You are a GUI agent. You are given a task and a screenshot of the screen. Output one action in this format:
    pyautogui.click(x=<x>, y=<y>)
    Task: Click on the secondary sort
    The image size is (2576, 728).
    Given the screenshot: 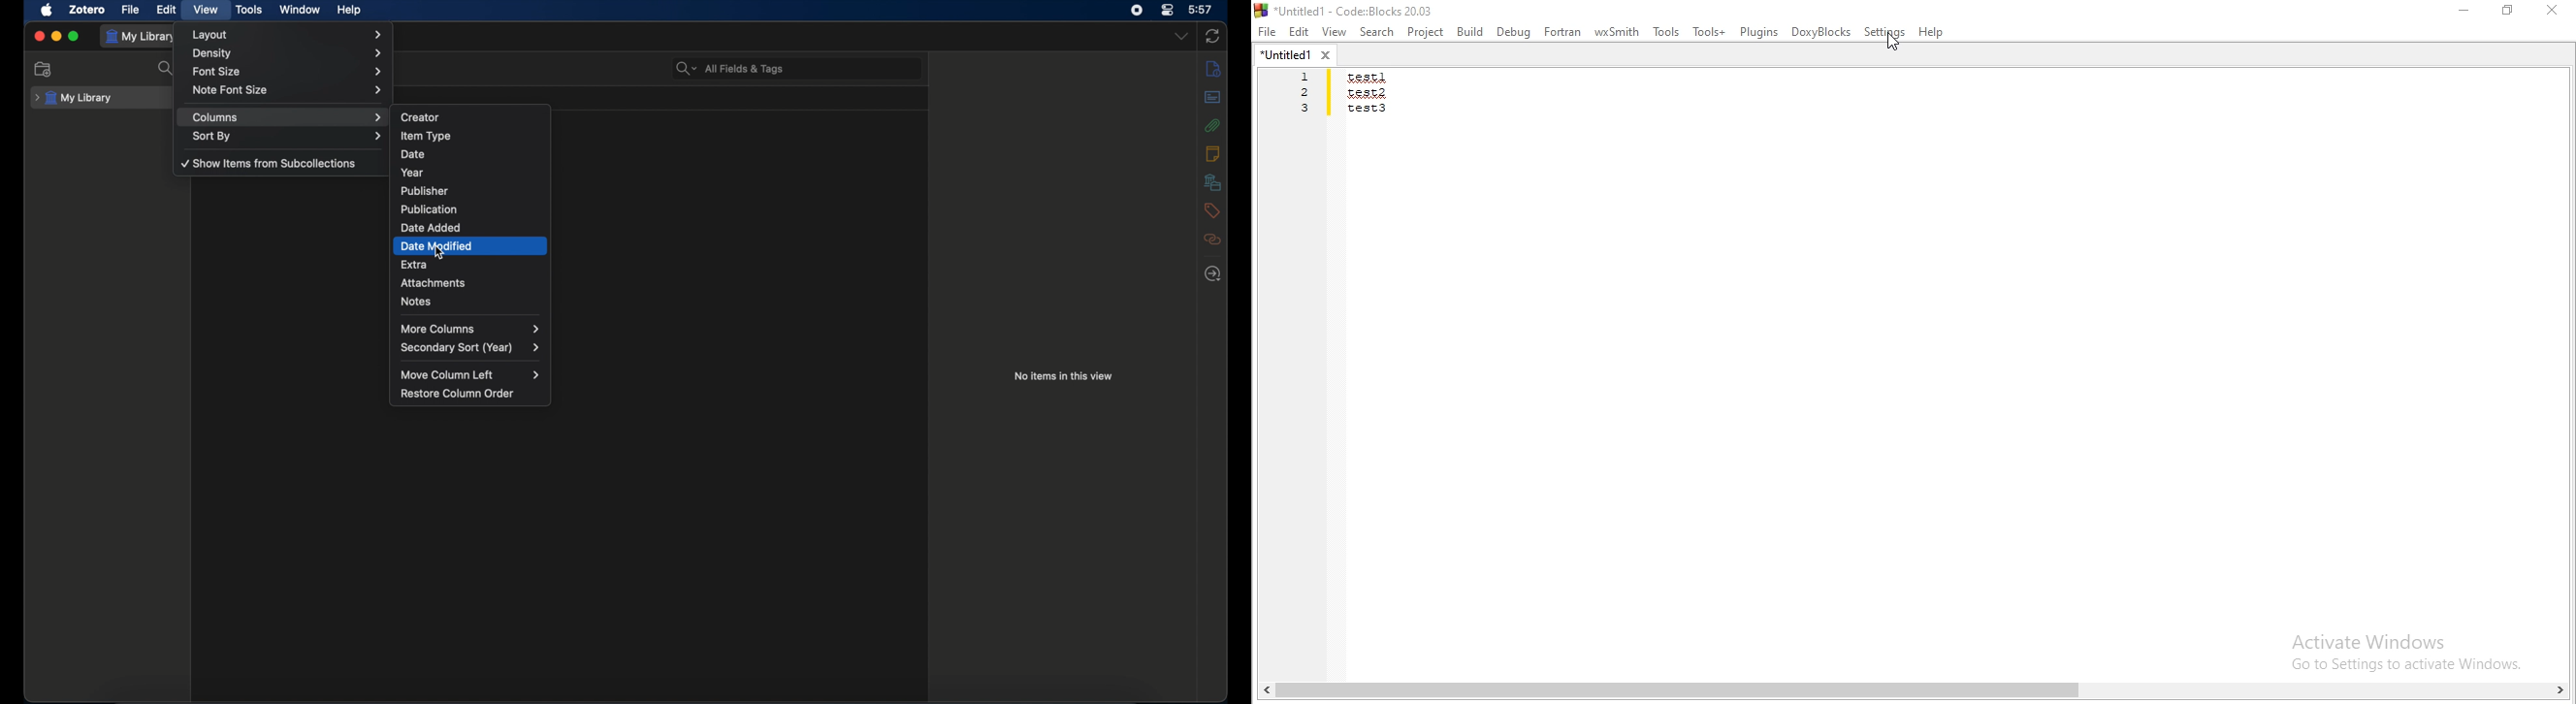 What is the action you would take?
    pyautogui.click(x=470, y=348)
    